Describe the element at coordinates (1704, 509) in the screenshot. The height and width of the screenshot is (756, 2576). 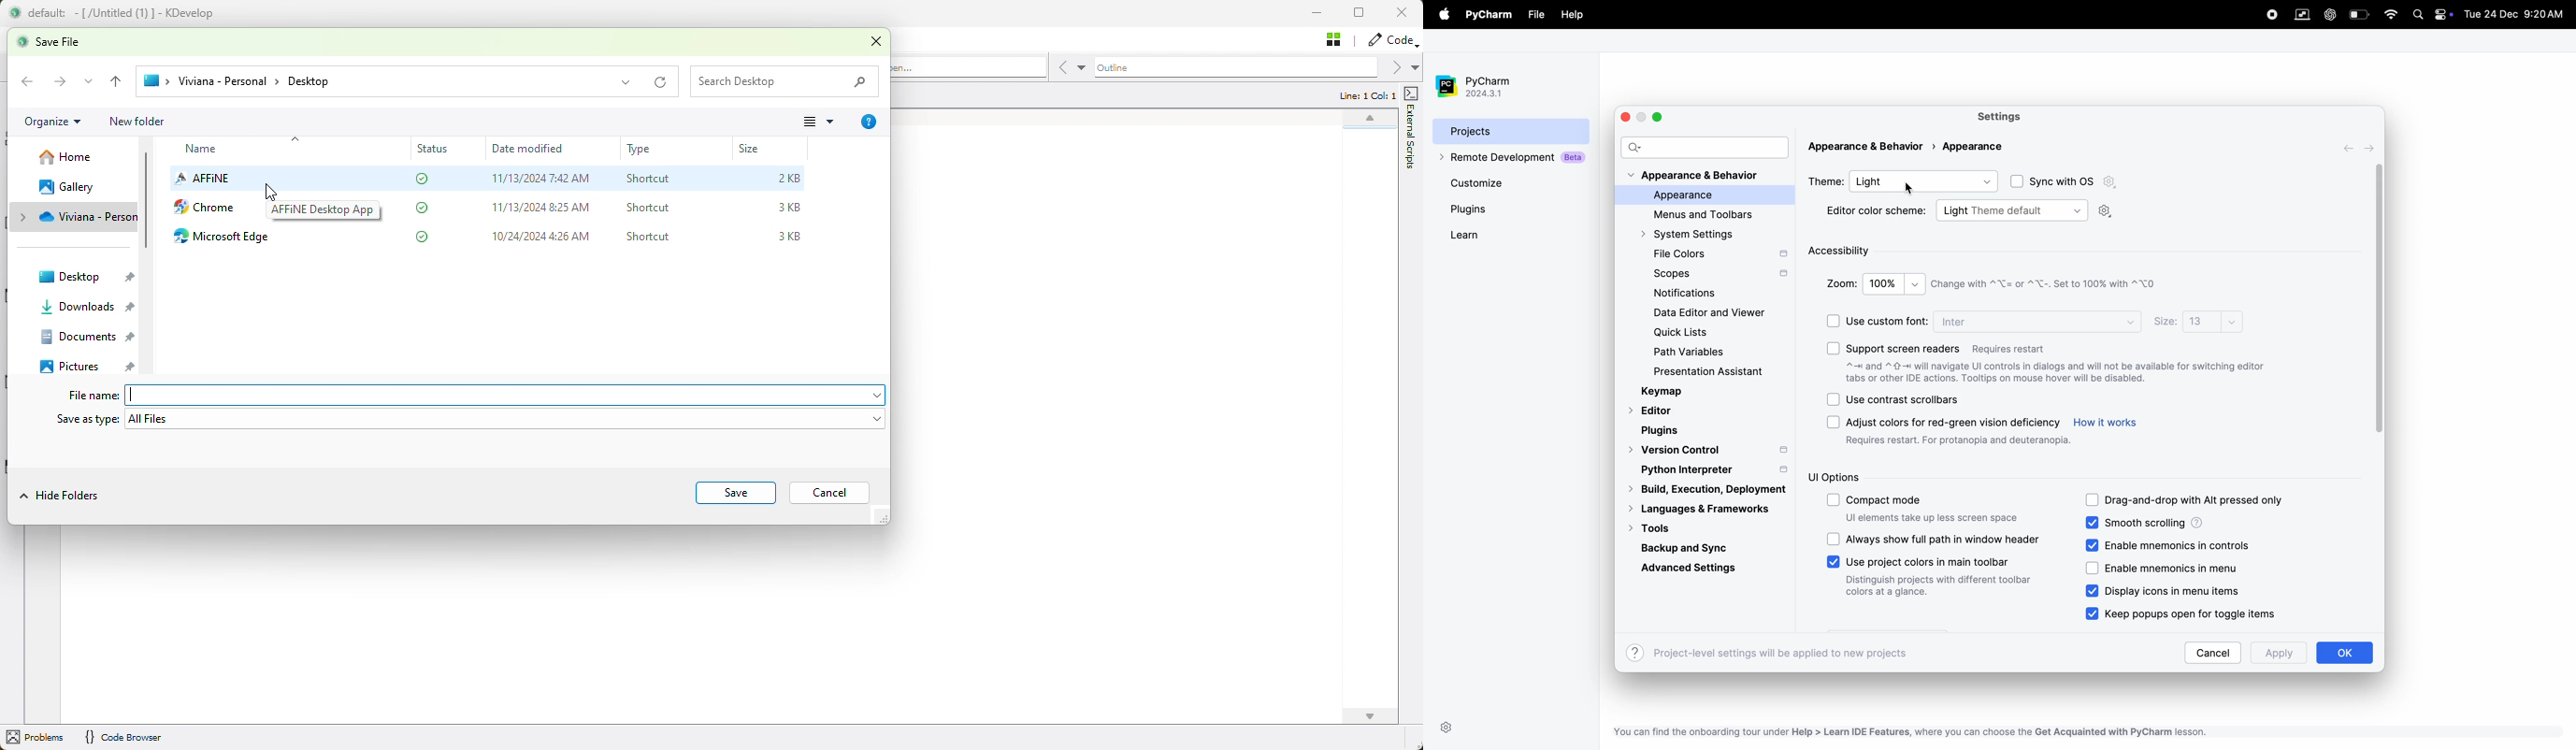
I see `language and frameworks` at that location.